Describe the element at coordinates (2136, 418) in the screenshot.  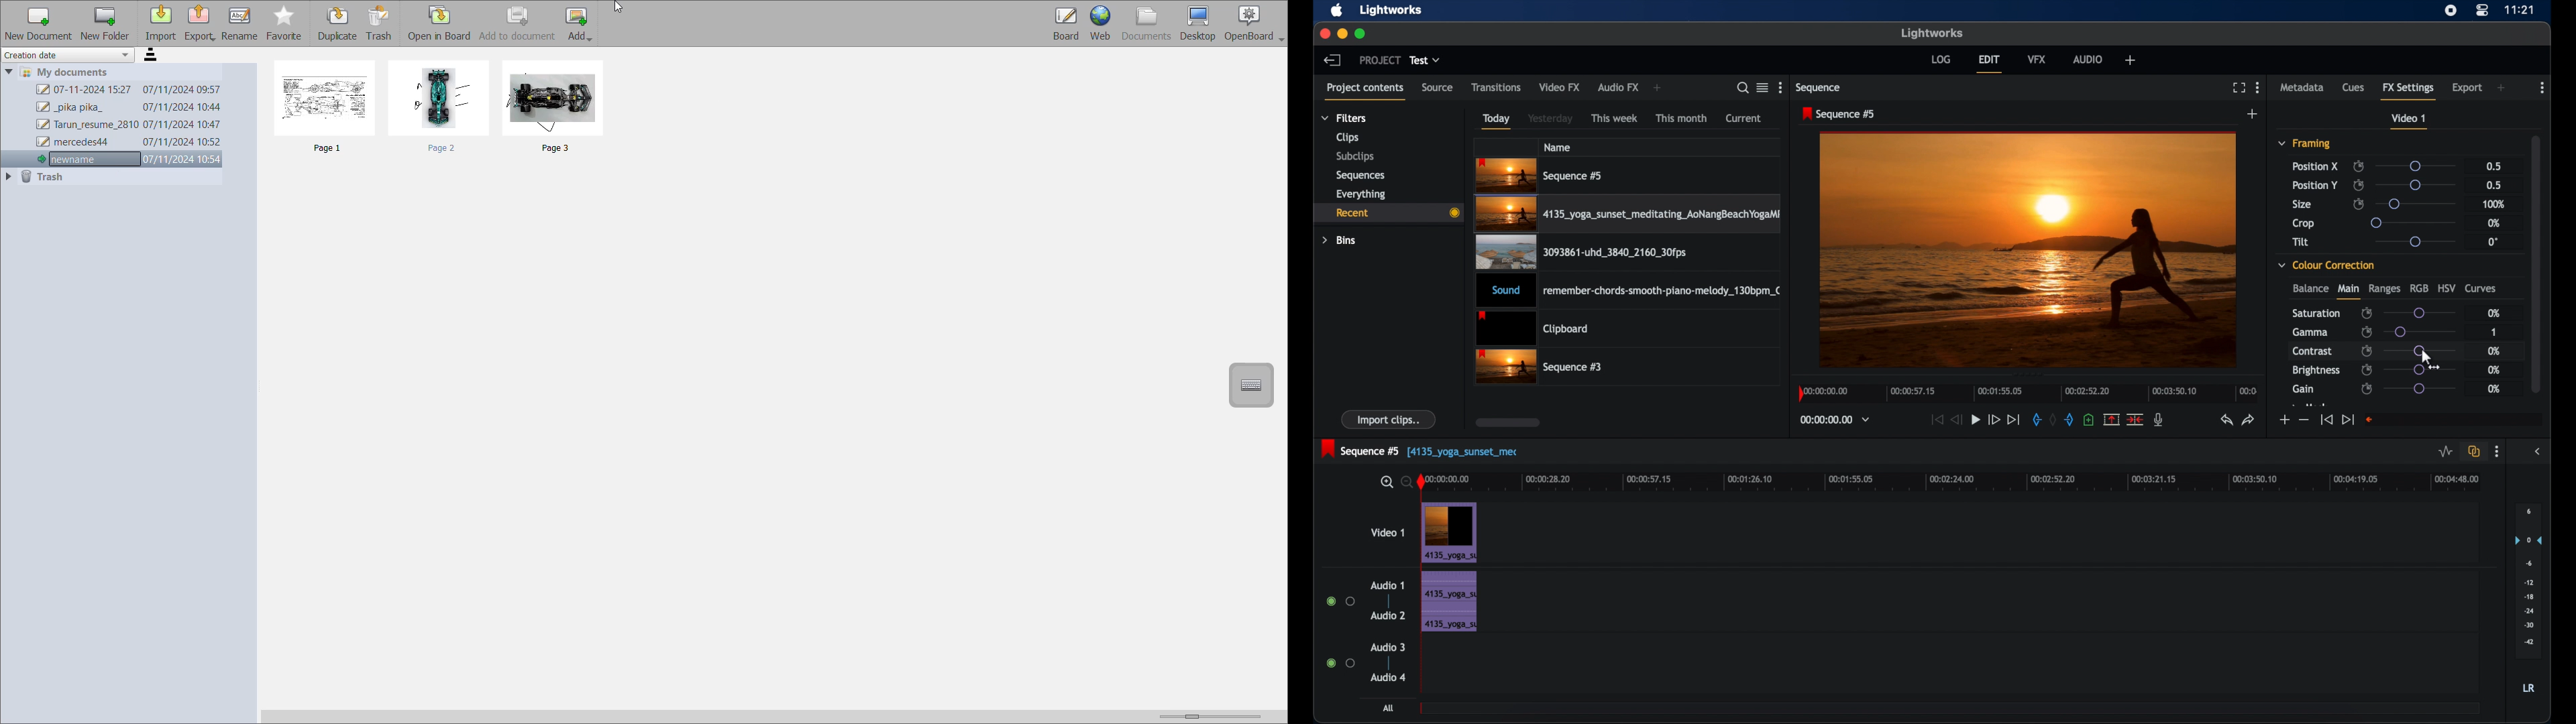
I see `split` at that location.